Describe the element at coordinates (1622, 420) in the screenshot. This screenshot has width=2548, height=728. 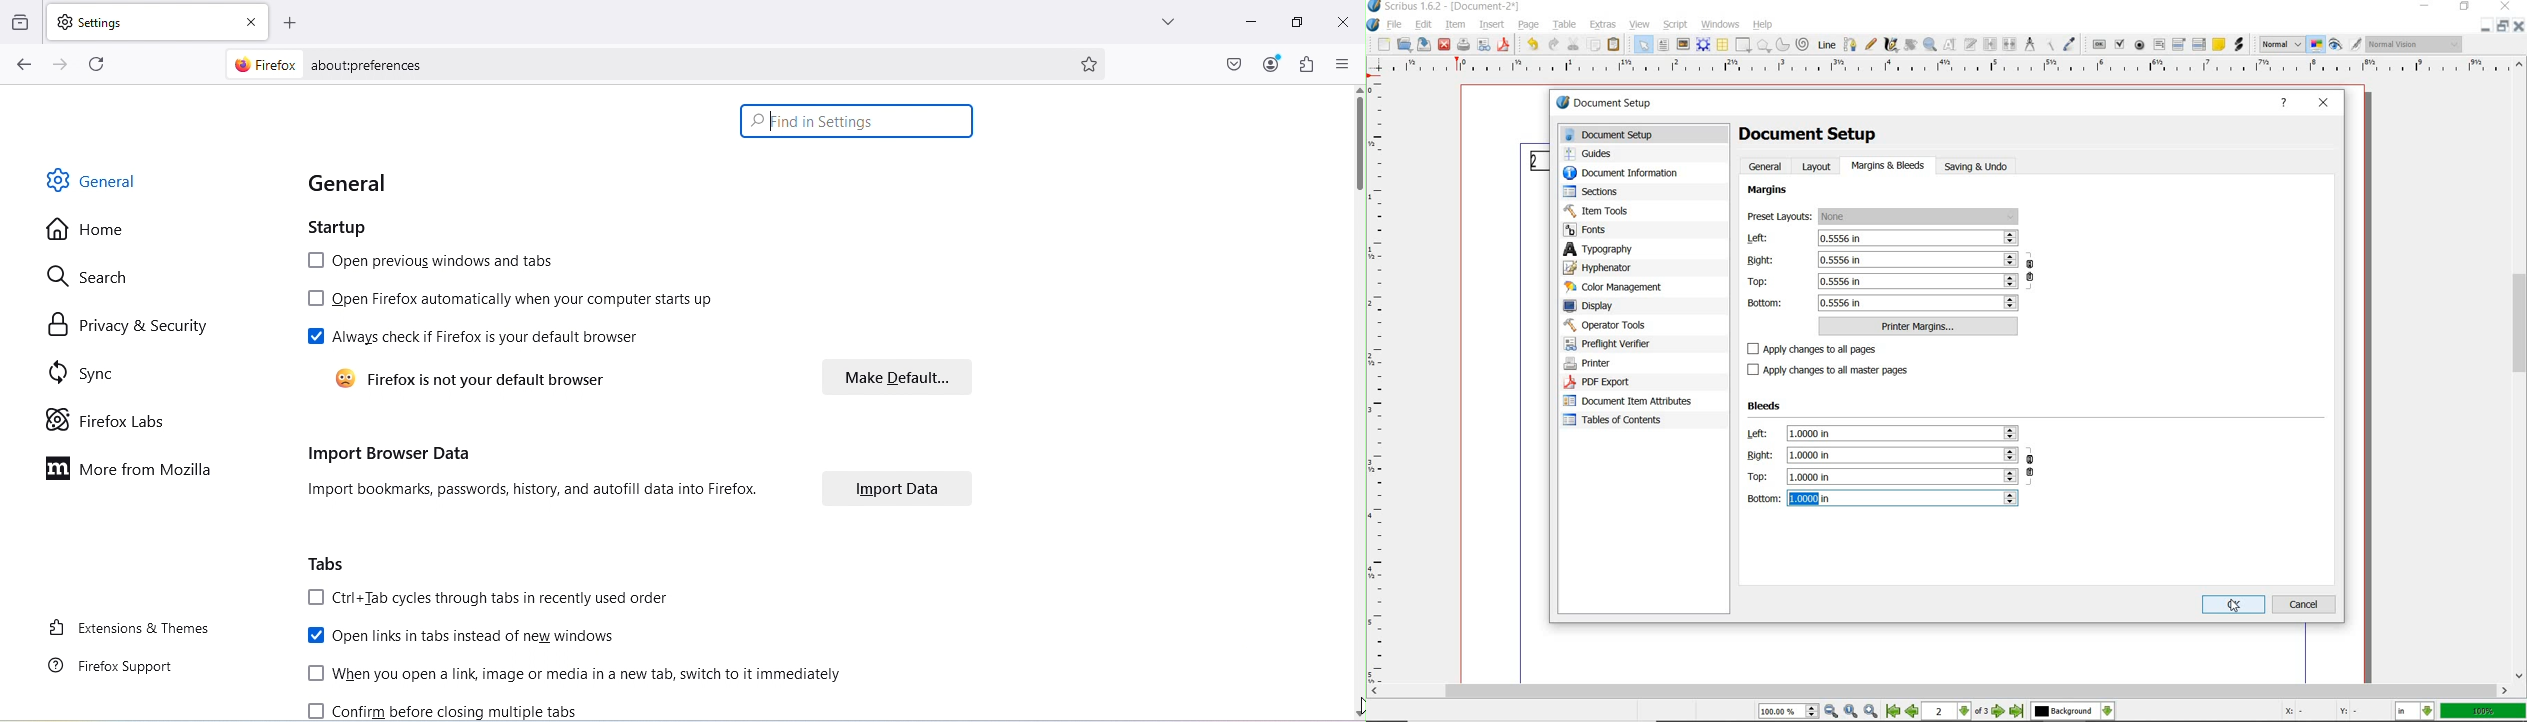
I see `Tables of contents` at that location.